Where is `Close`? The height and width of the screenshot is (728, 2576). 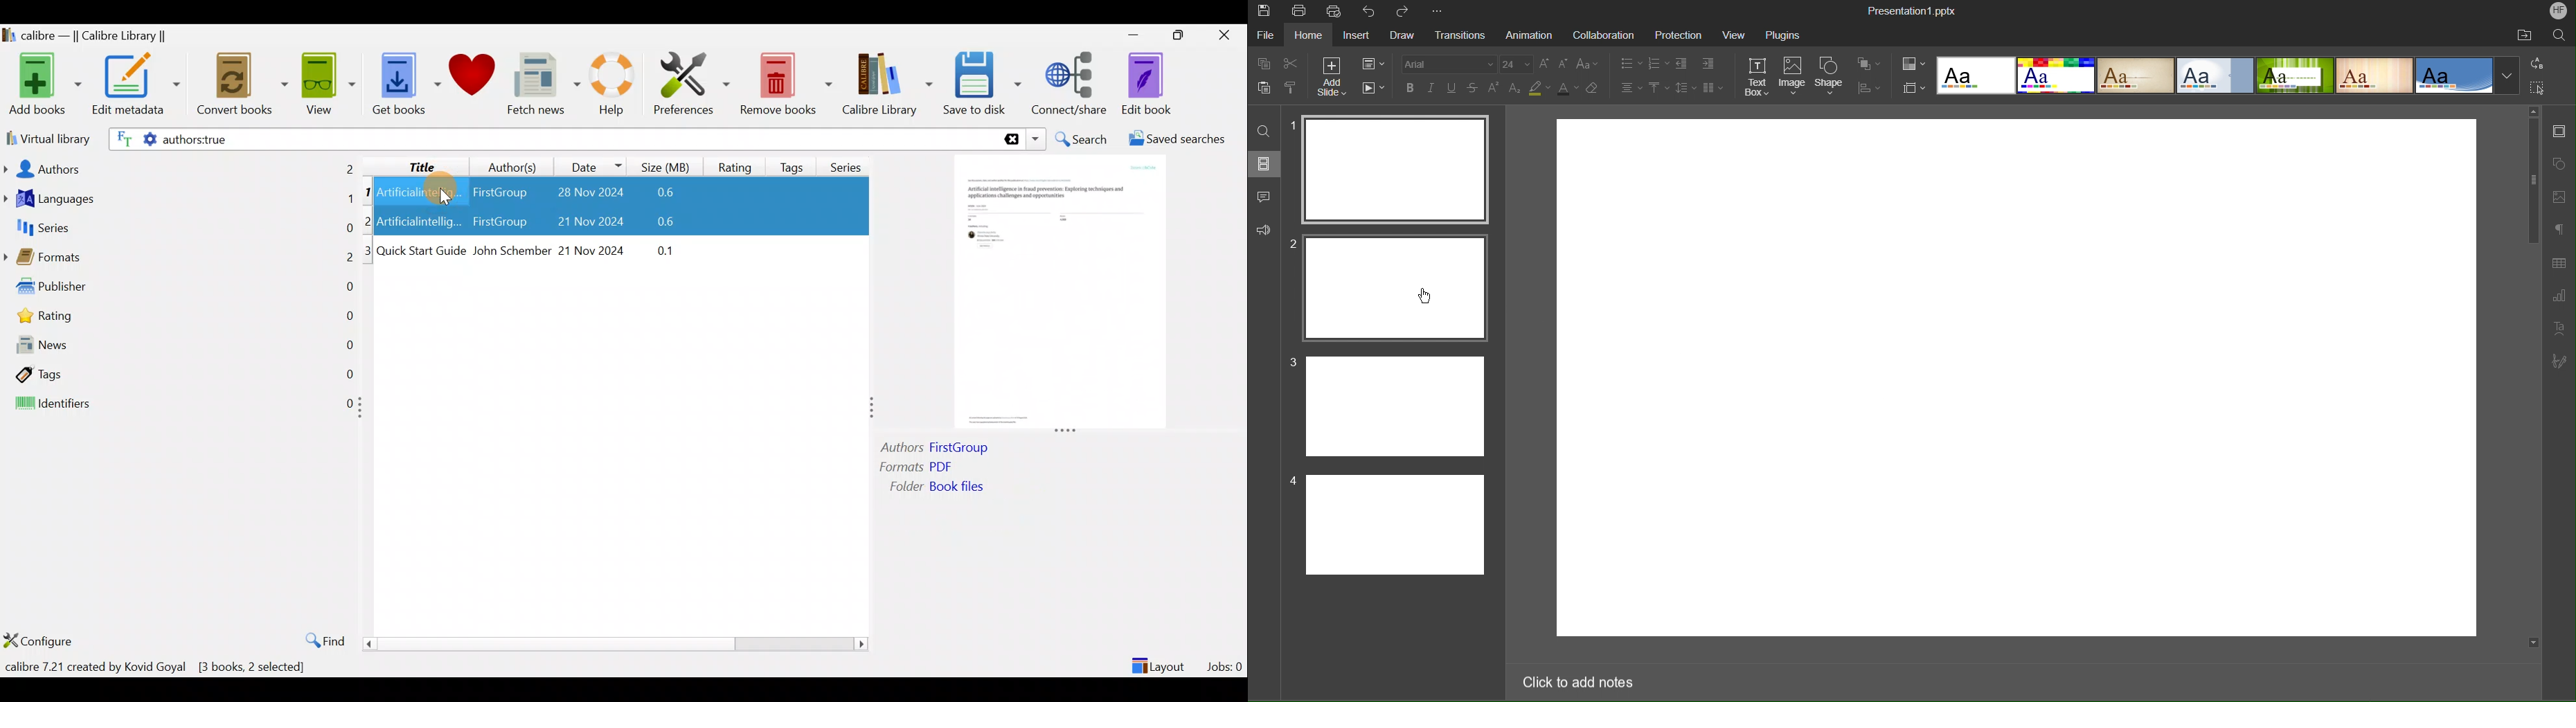
Close is located at coordinates (1227, 34).